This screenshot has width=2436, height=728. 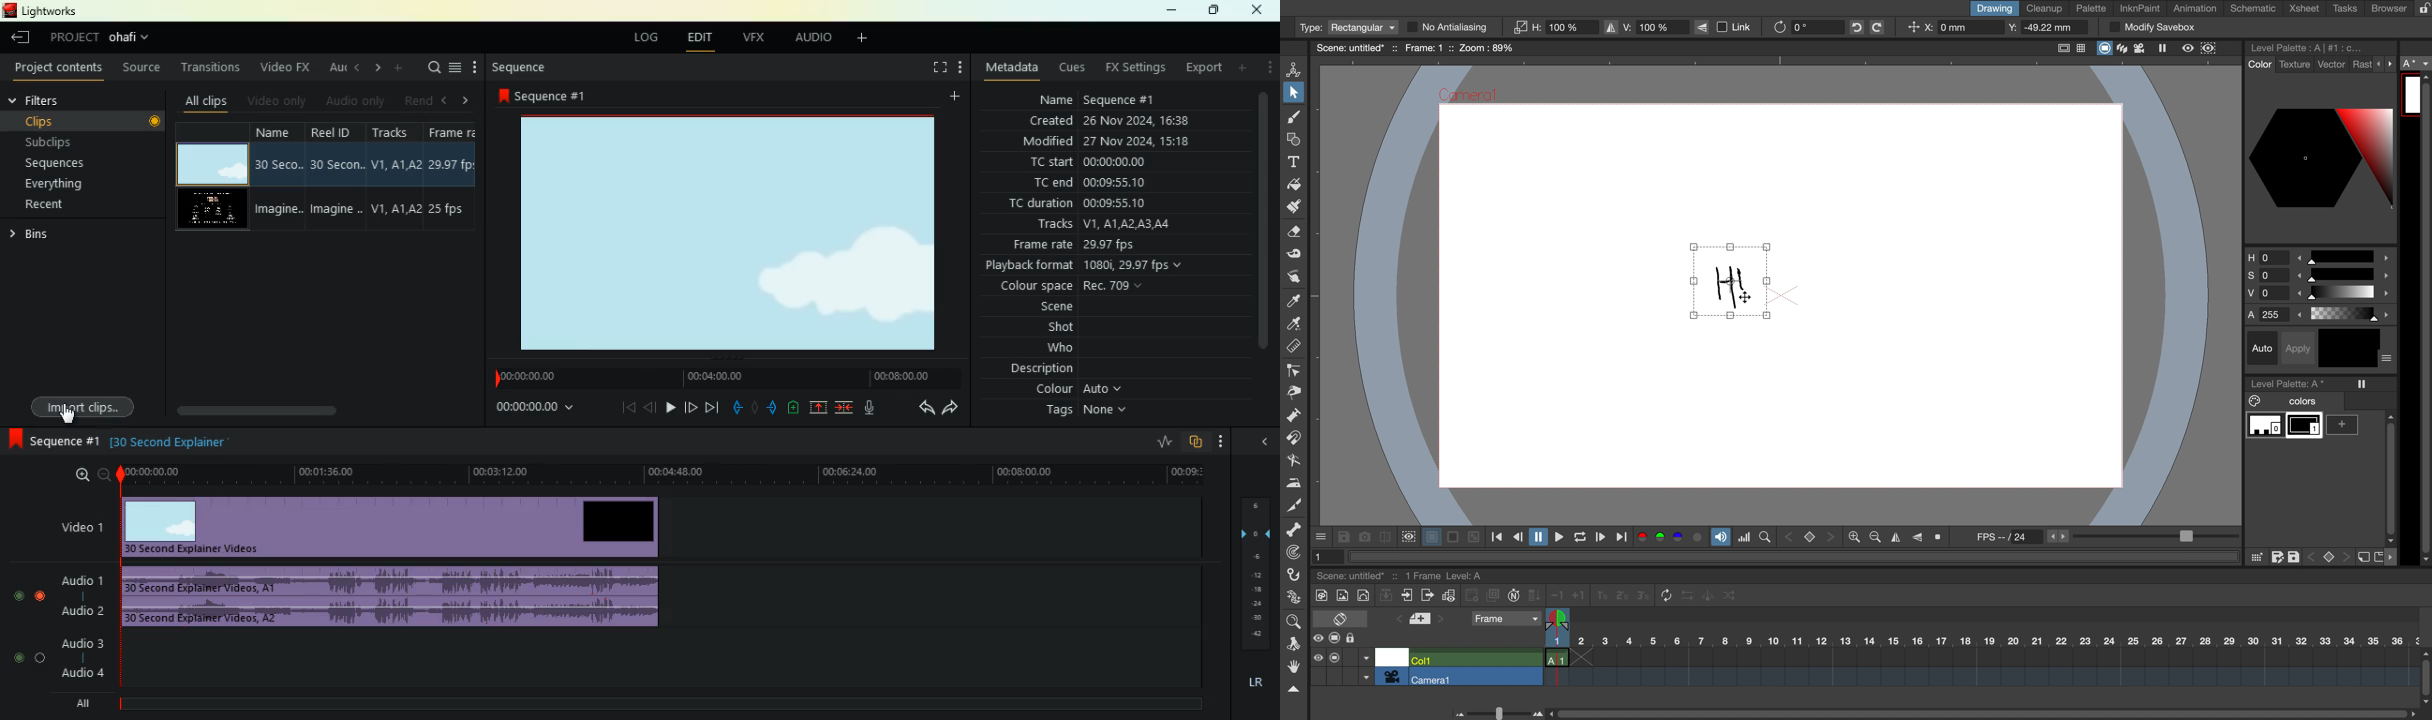 What do you see at coordinates (1102, 142) in the screenshot?
I see `modified` at bounding box center [1102, 142].